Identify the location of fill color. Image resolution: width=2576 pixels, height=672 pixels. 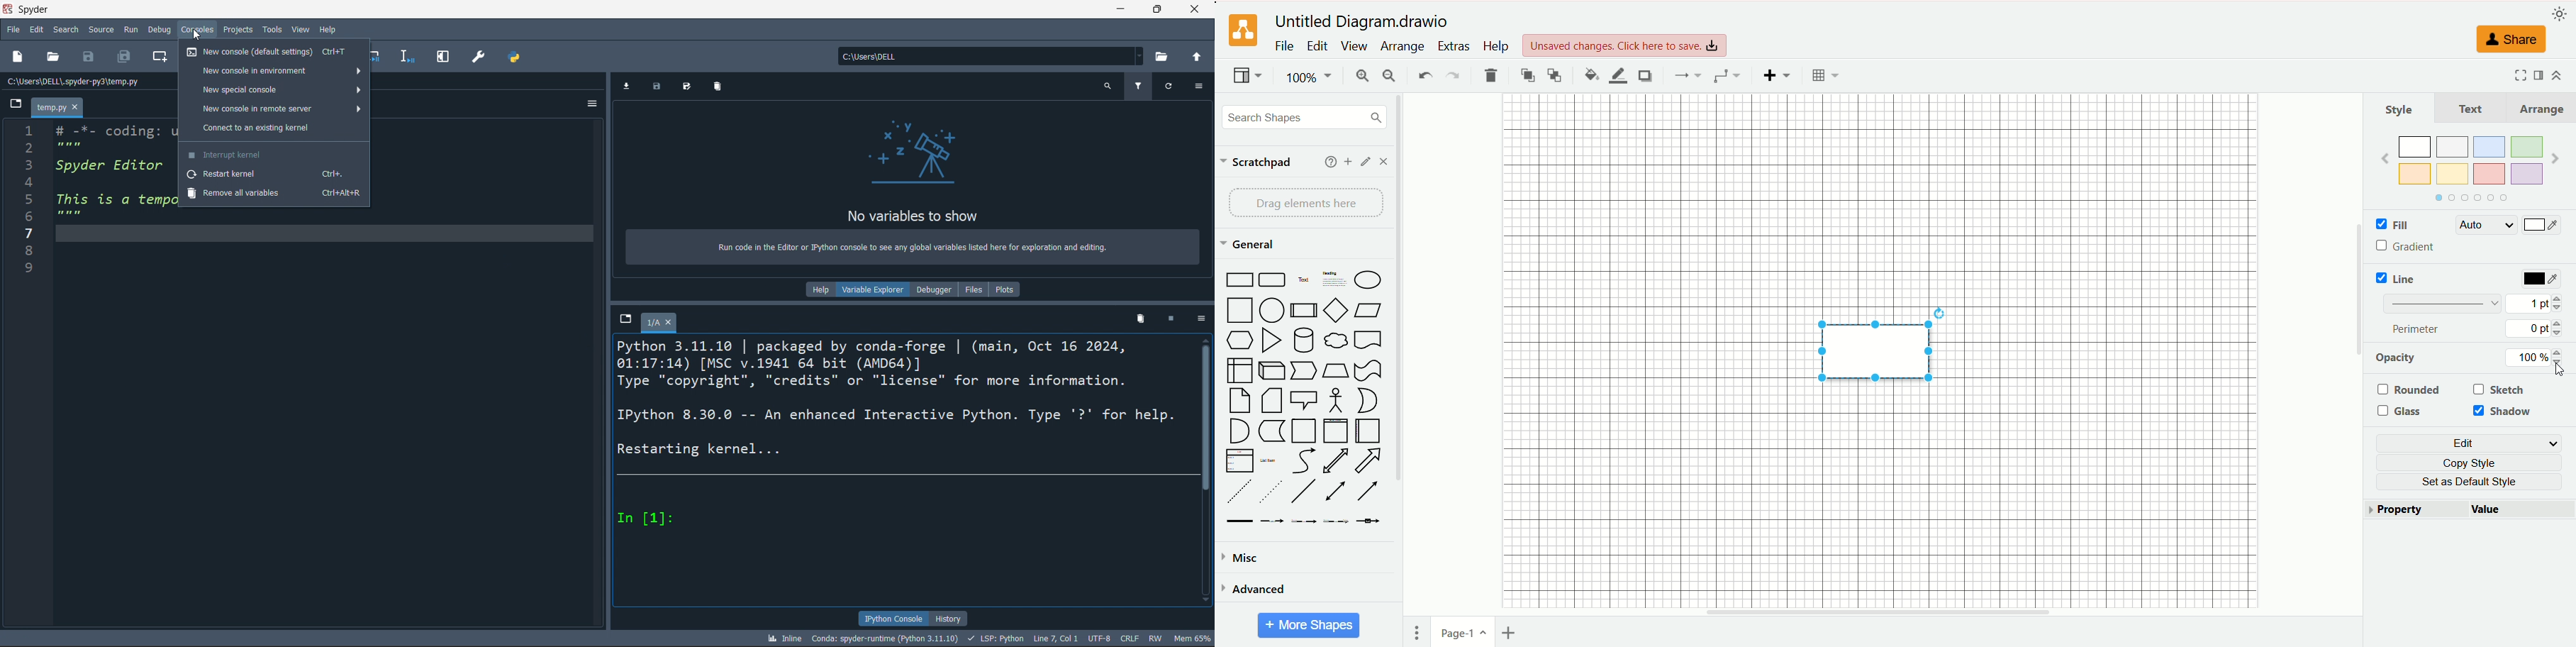
(1591, 74).